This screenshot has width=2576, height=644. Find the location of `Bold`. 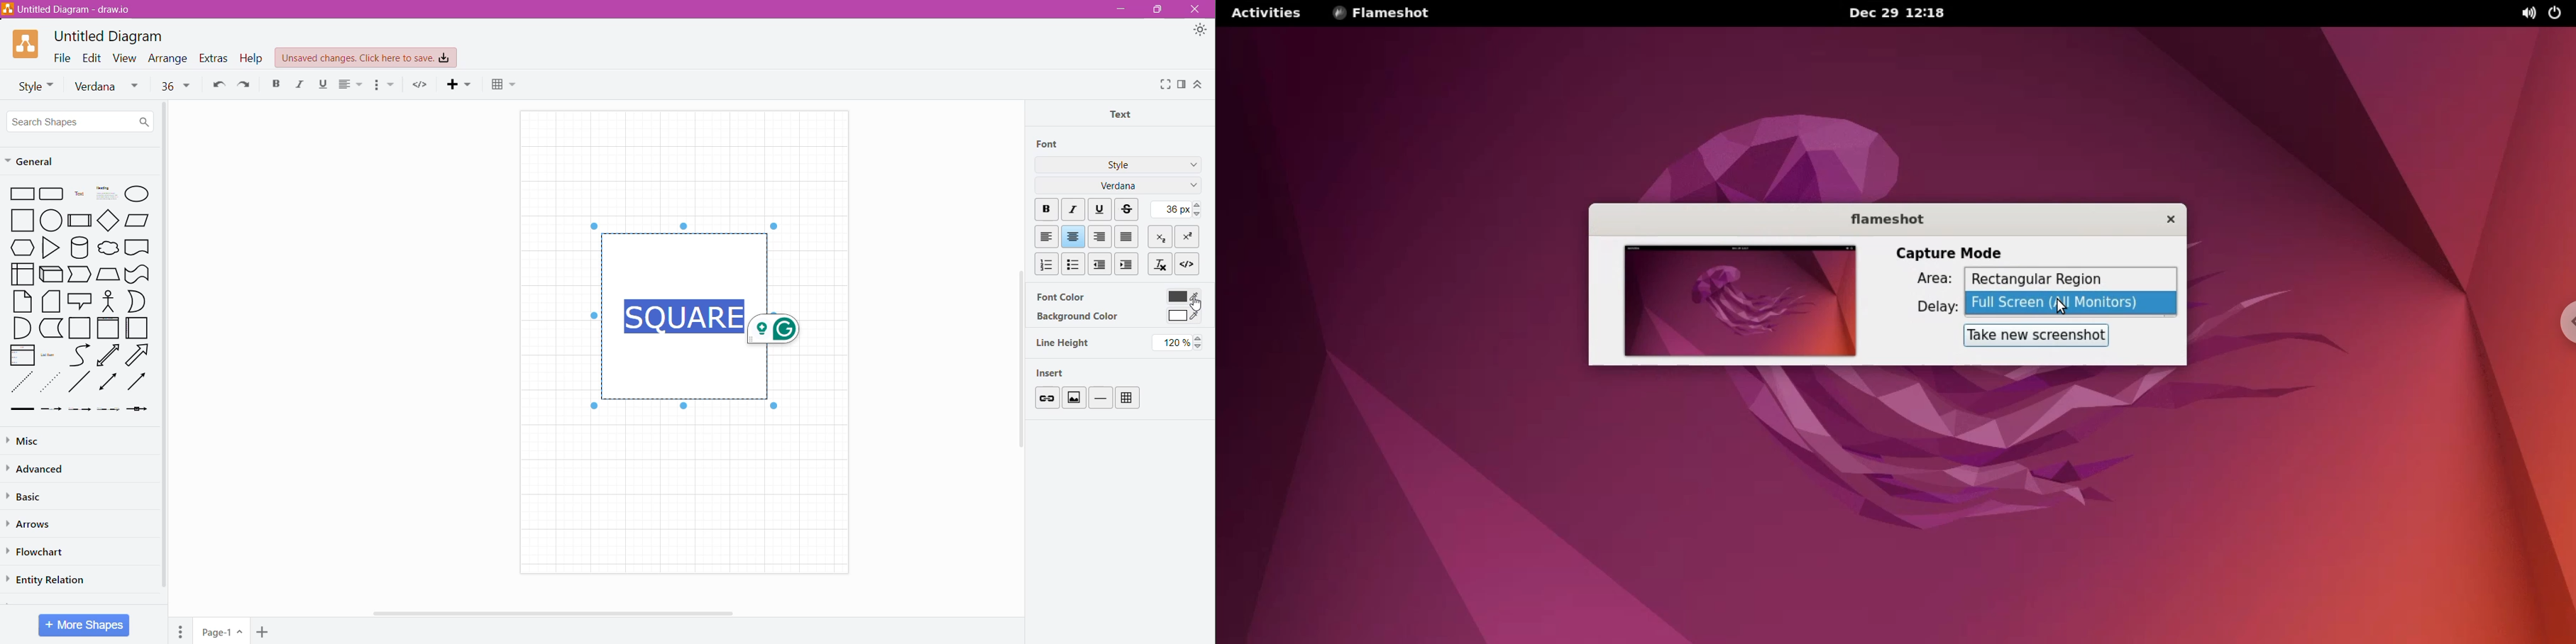

Bold is located at coordinates (276, 83).